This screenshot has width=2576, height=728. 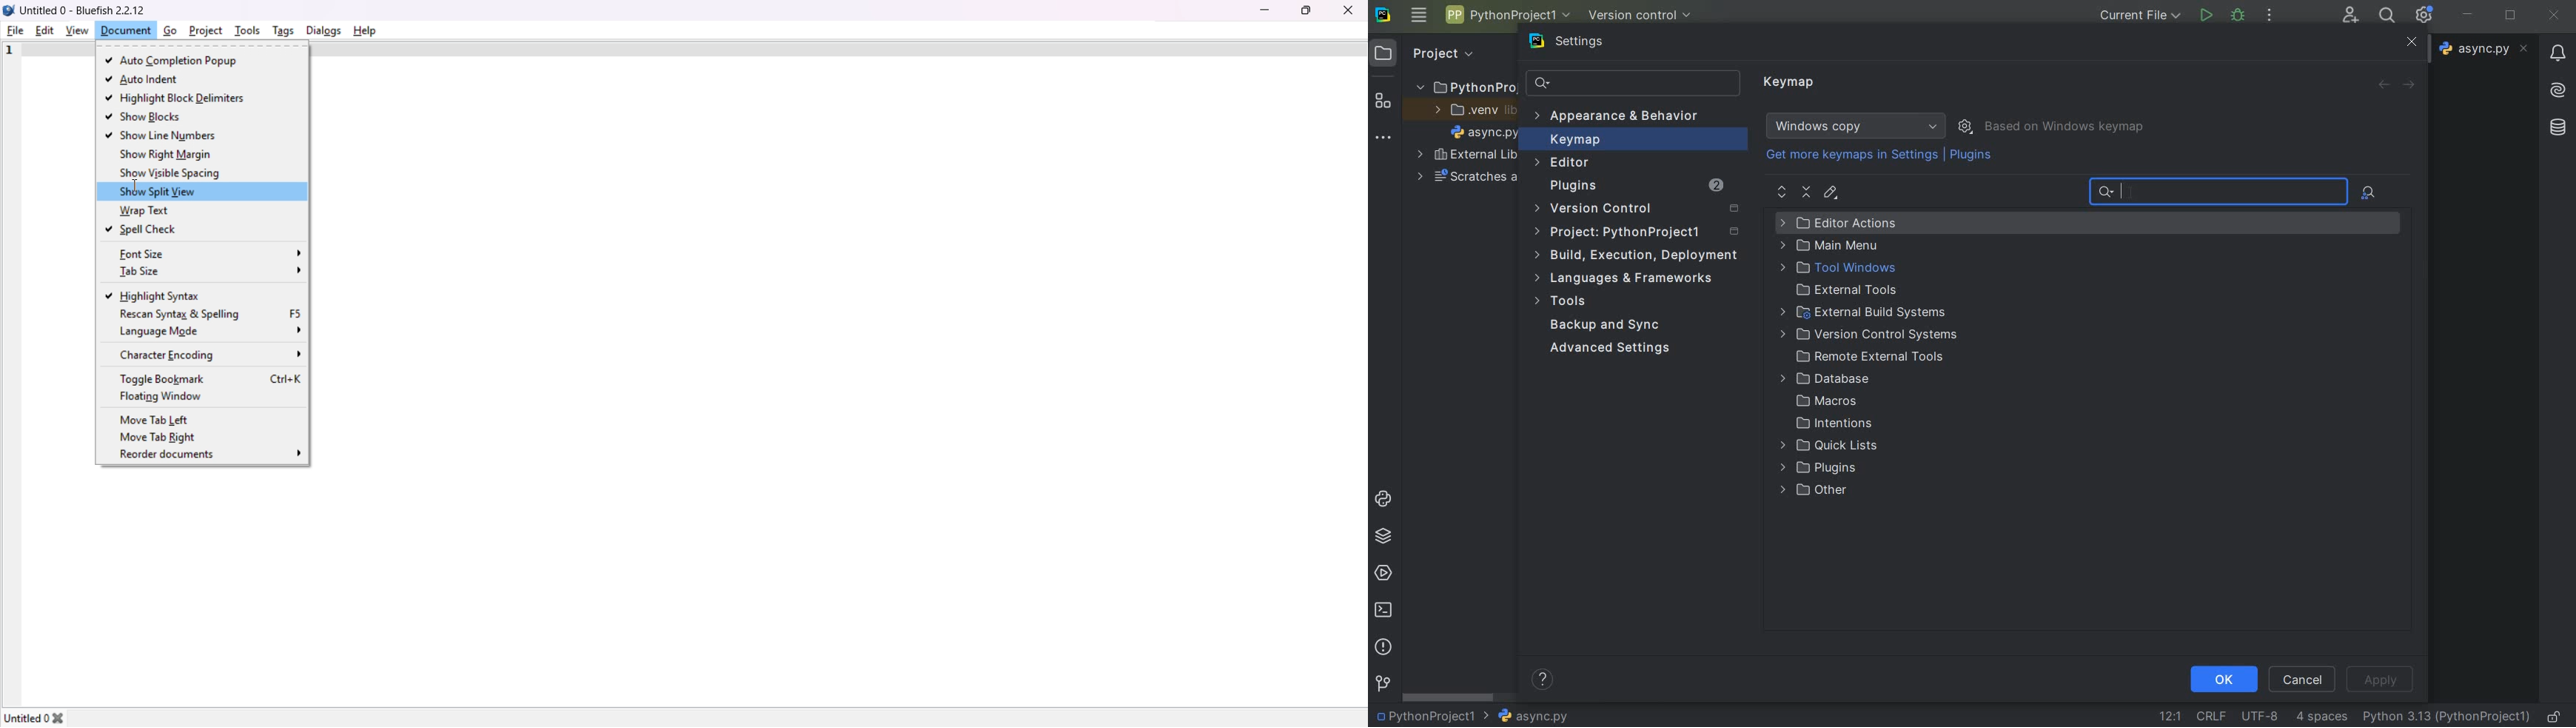 What do you see at coordinates (179, 62) in the screenshot?
I see `auto completion popup` at bounding box center [179, 62].